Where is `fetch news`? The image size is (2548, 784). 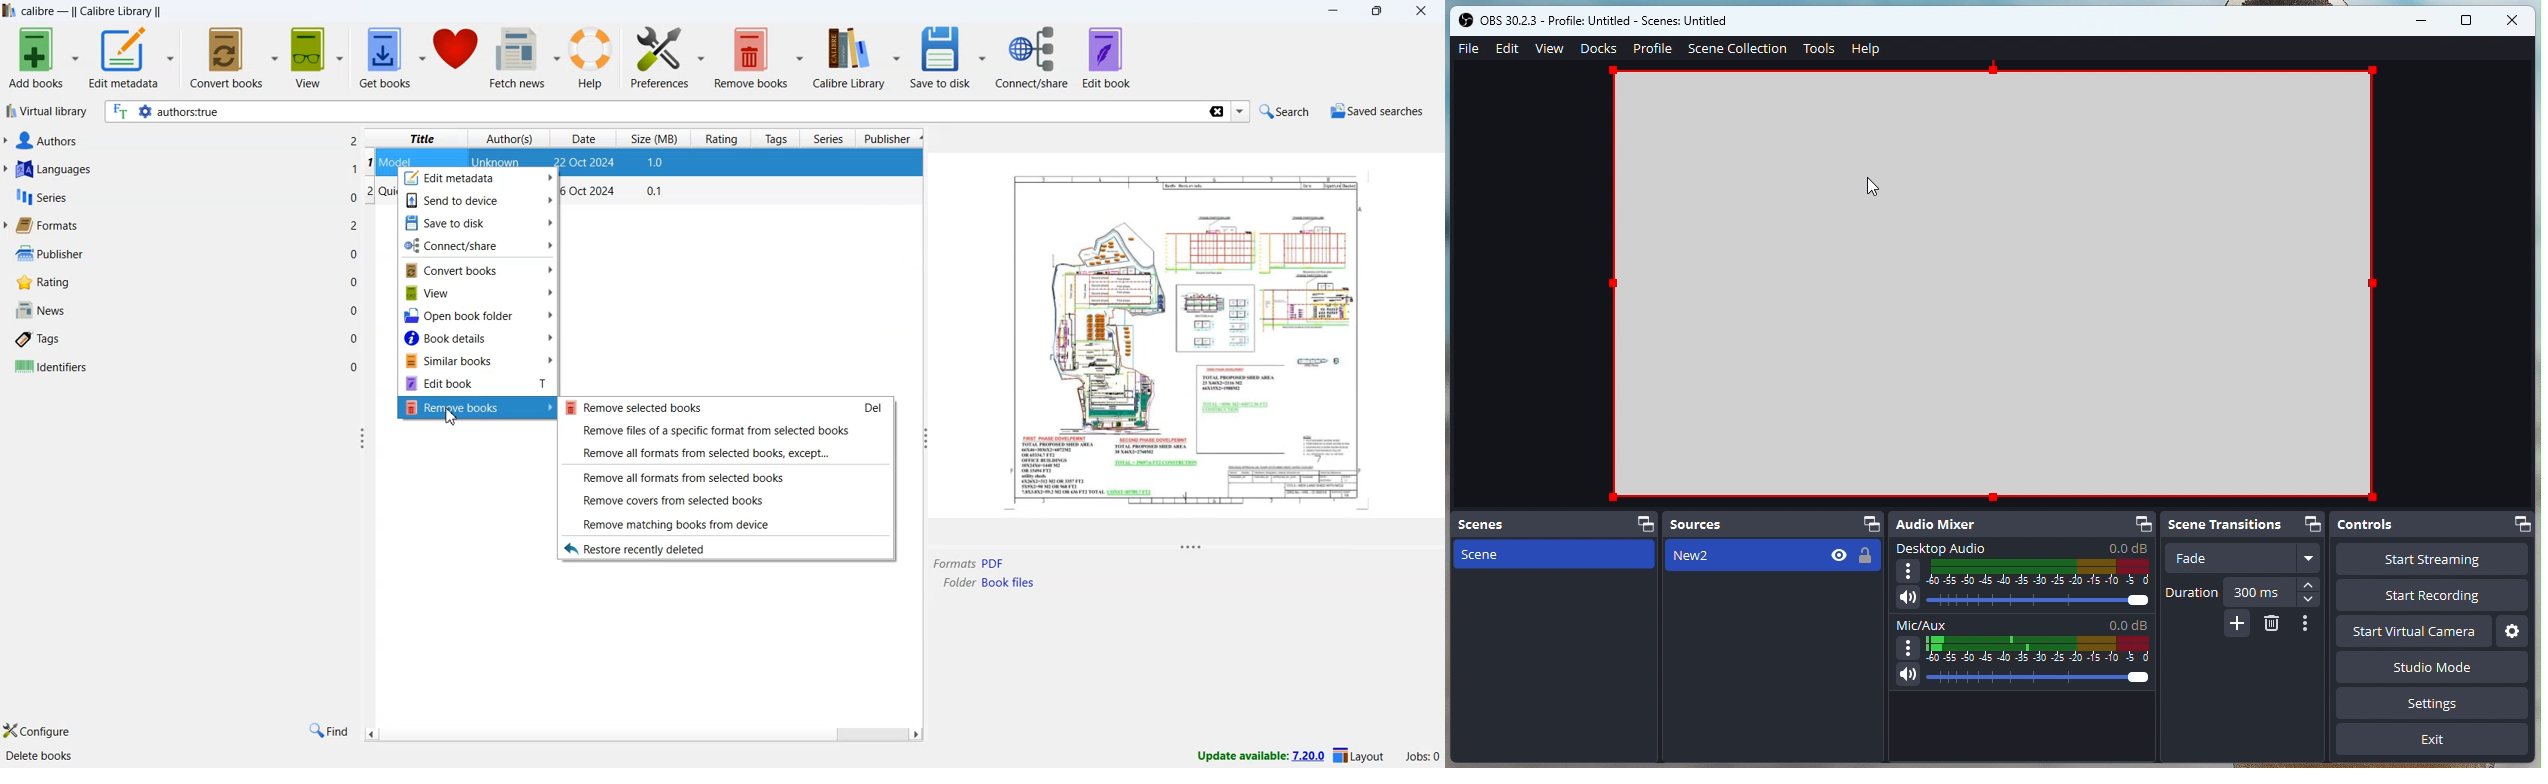
fetch news is located at coordinates (527, 60).